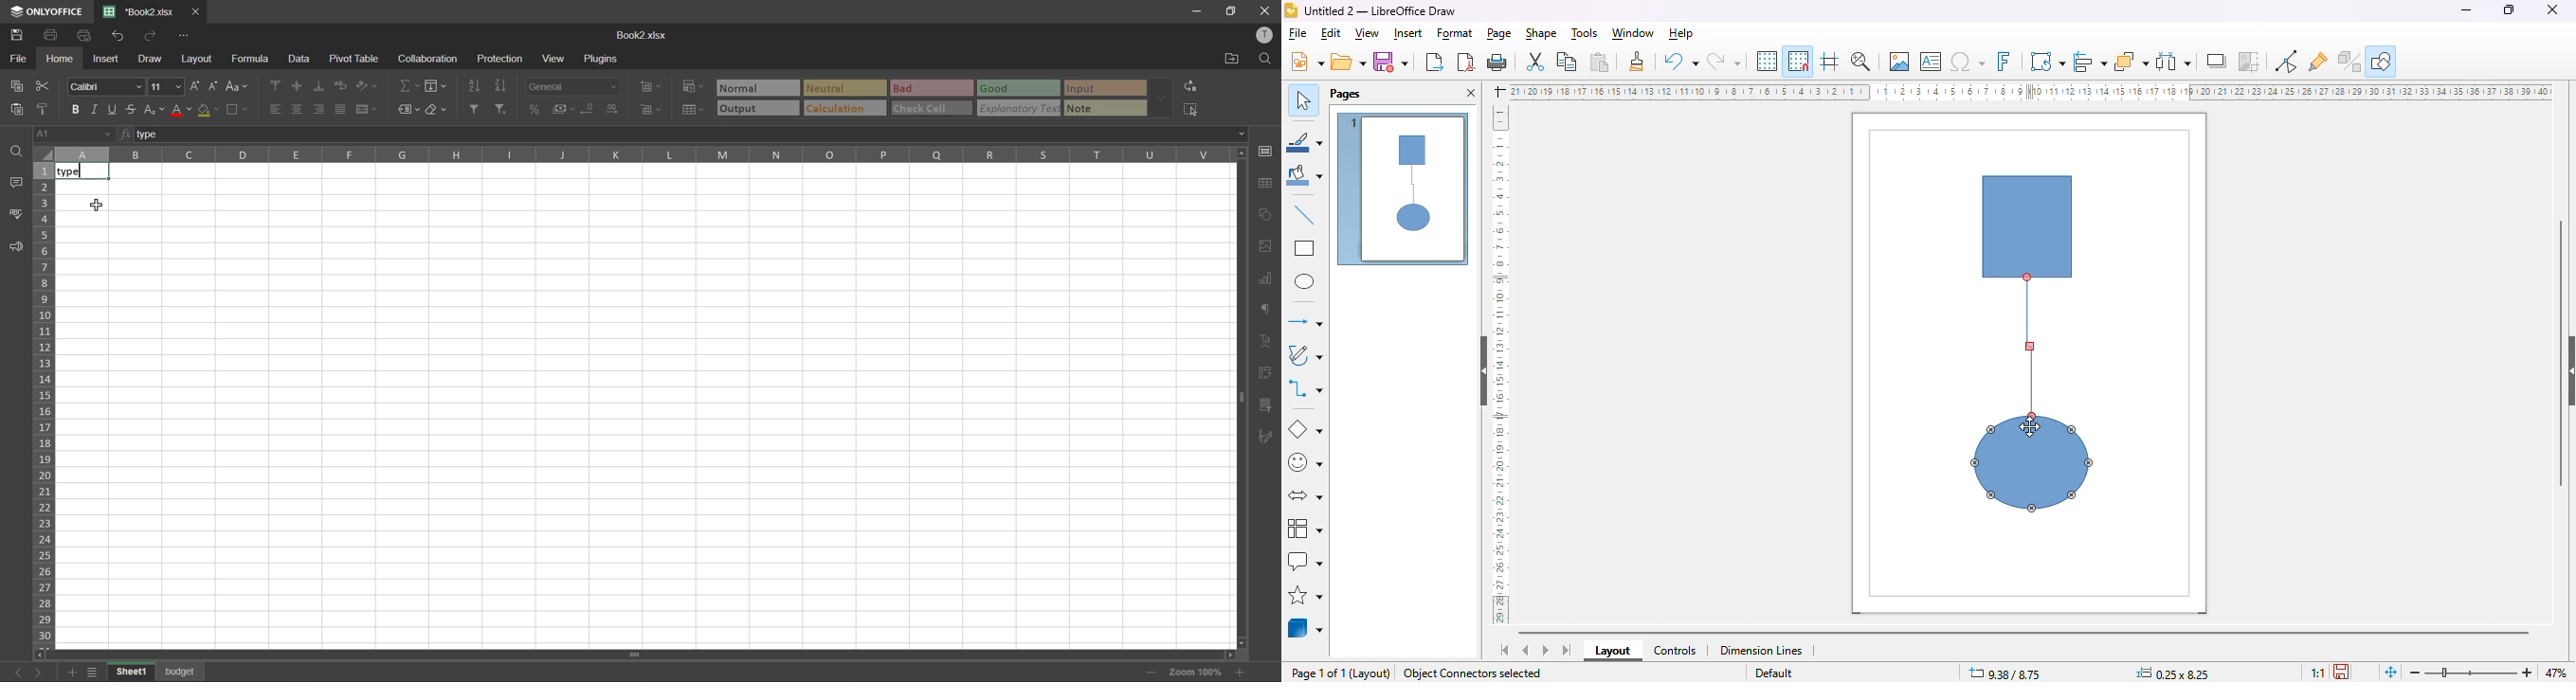 This screenshot has width=2576, height=700. Describe the element at coordinates (1193, 106) in the screenshot. I see `select all` at that location.